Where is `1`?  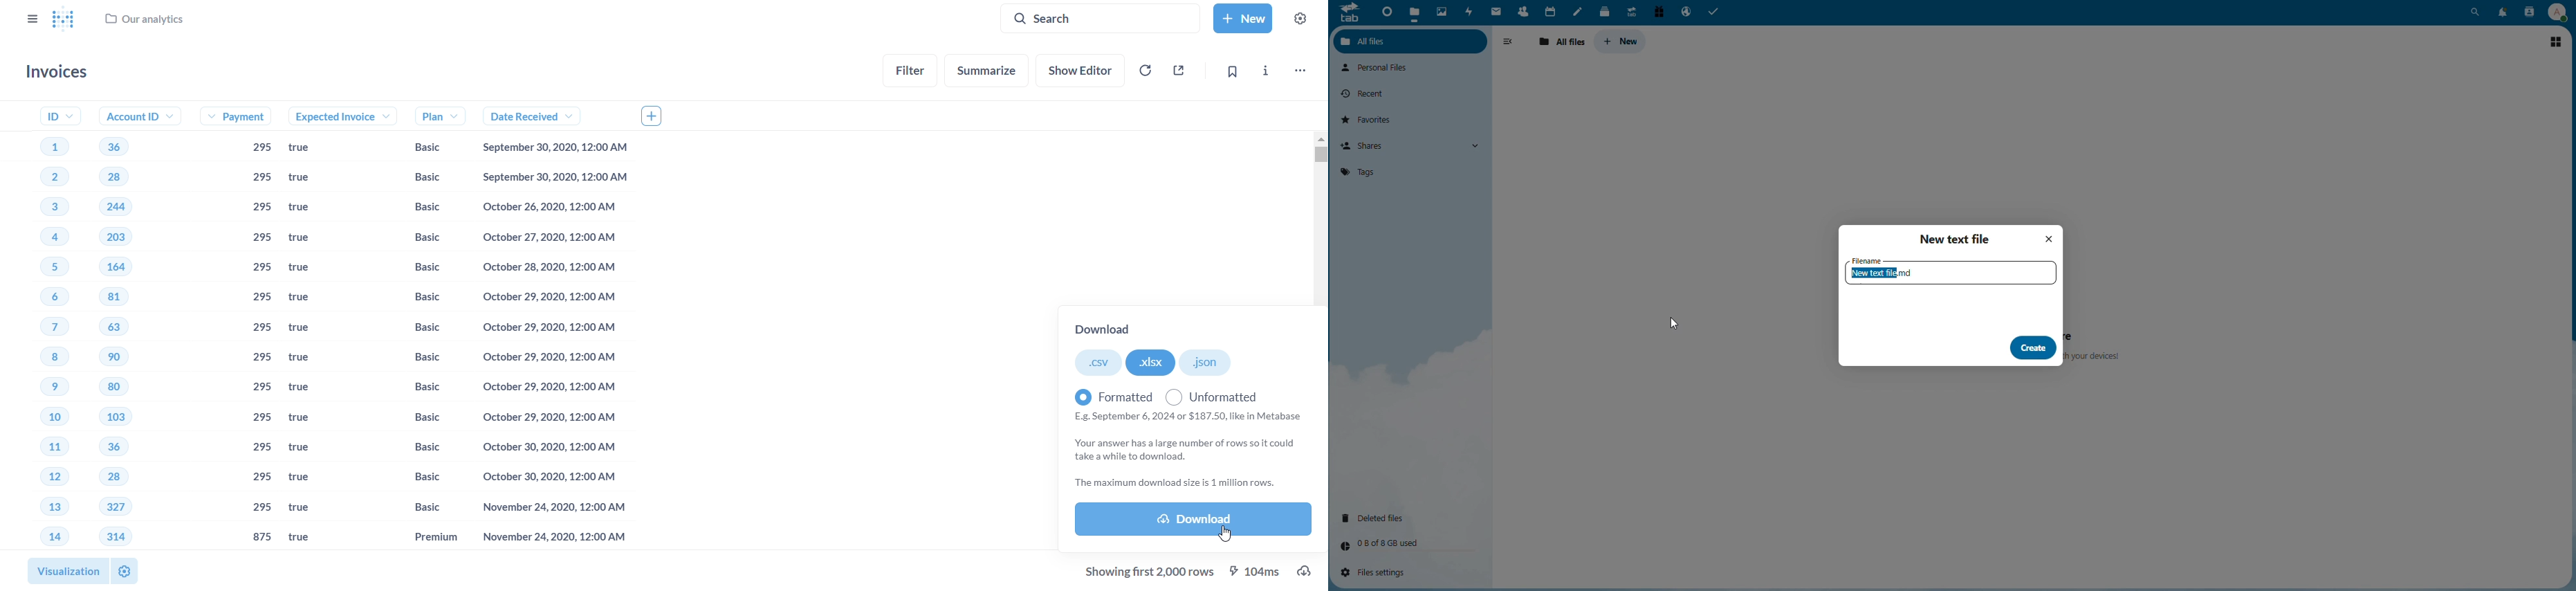
1 is located at coordinates (51, 145).